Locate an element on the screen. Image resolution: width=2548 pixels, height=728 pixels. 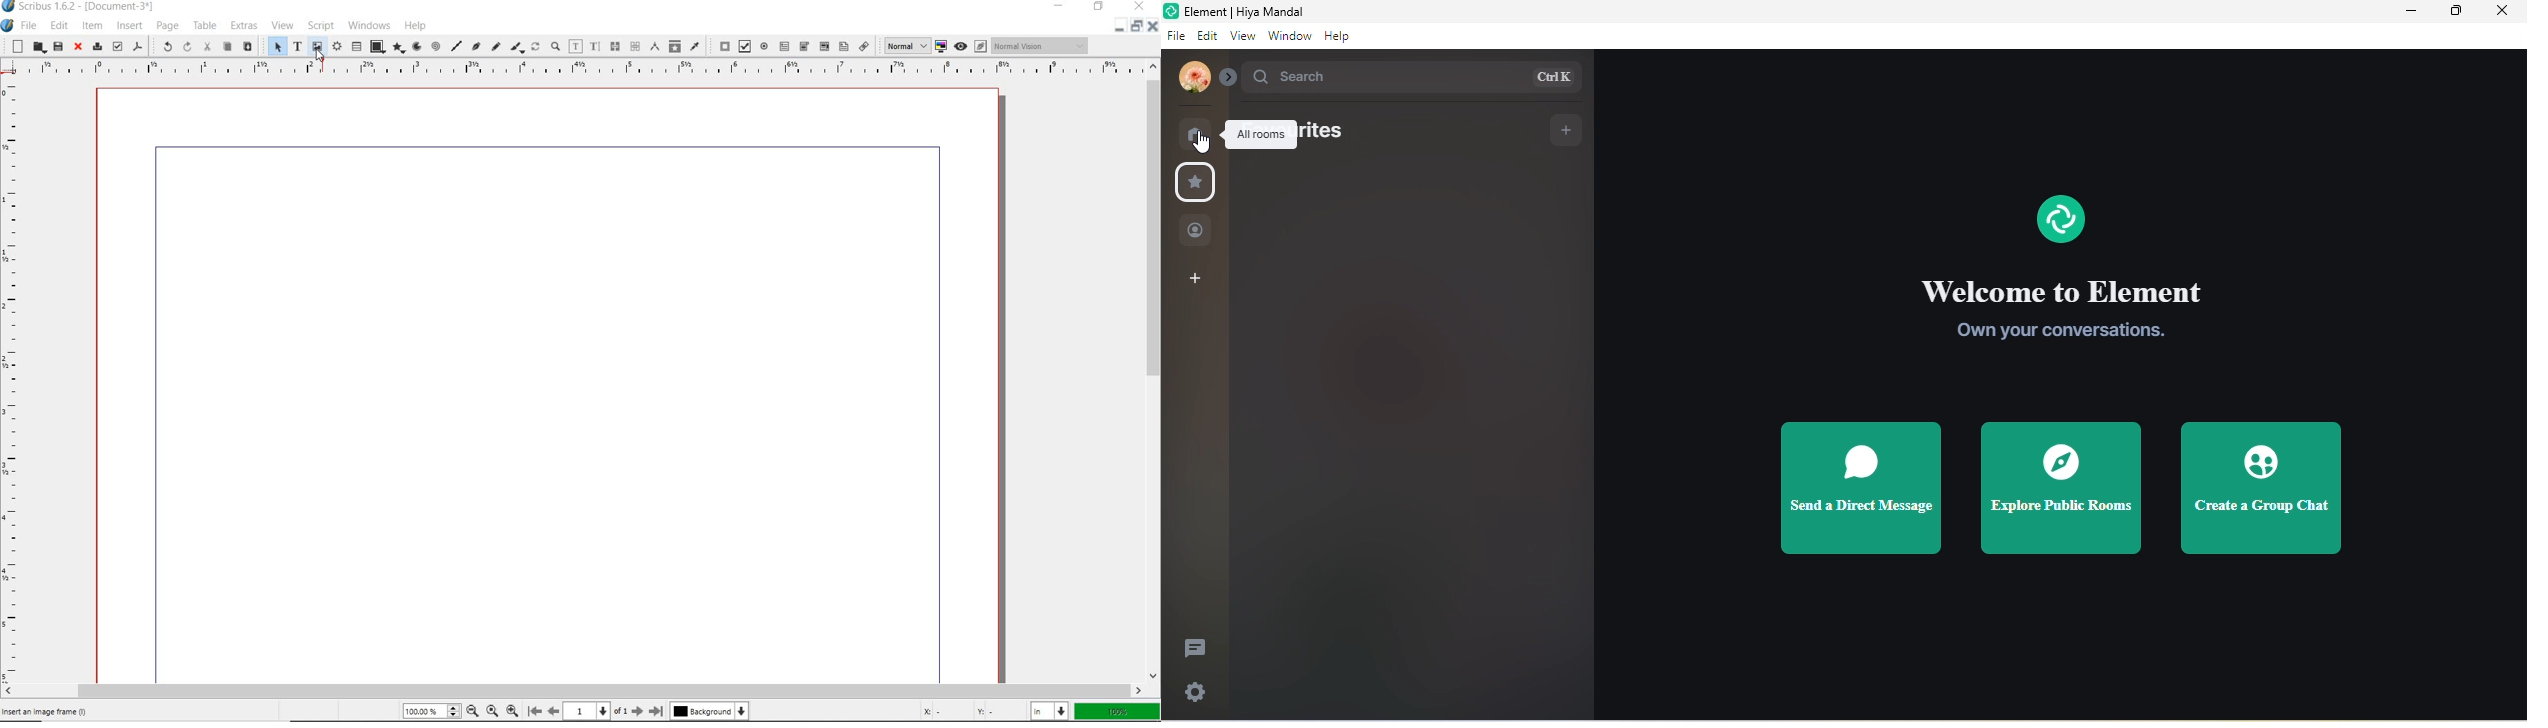
print is located at coordinates (98, 46).